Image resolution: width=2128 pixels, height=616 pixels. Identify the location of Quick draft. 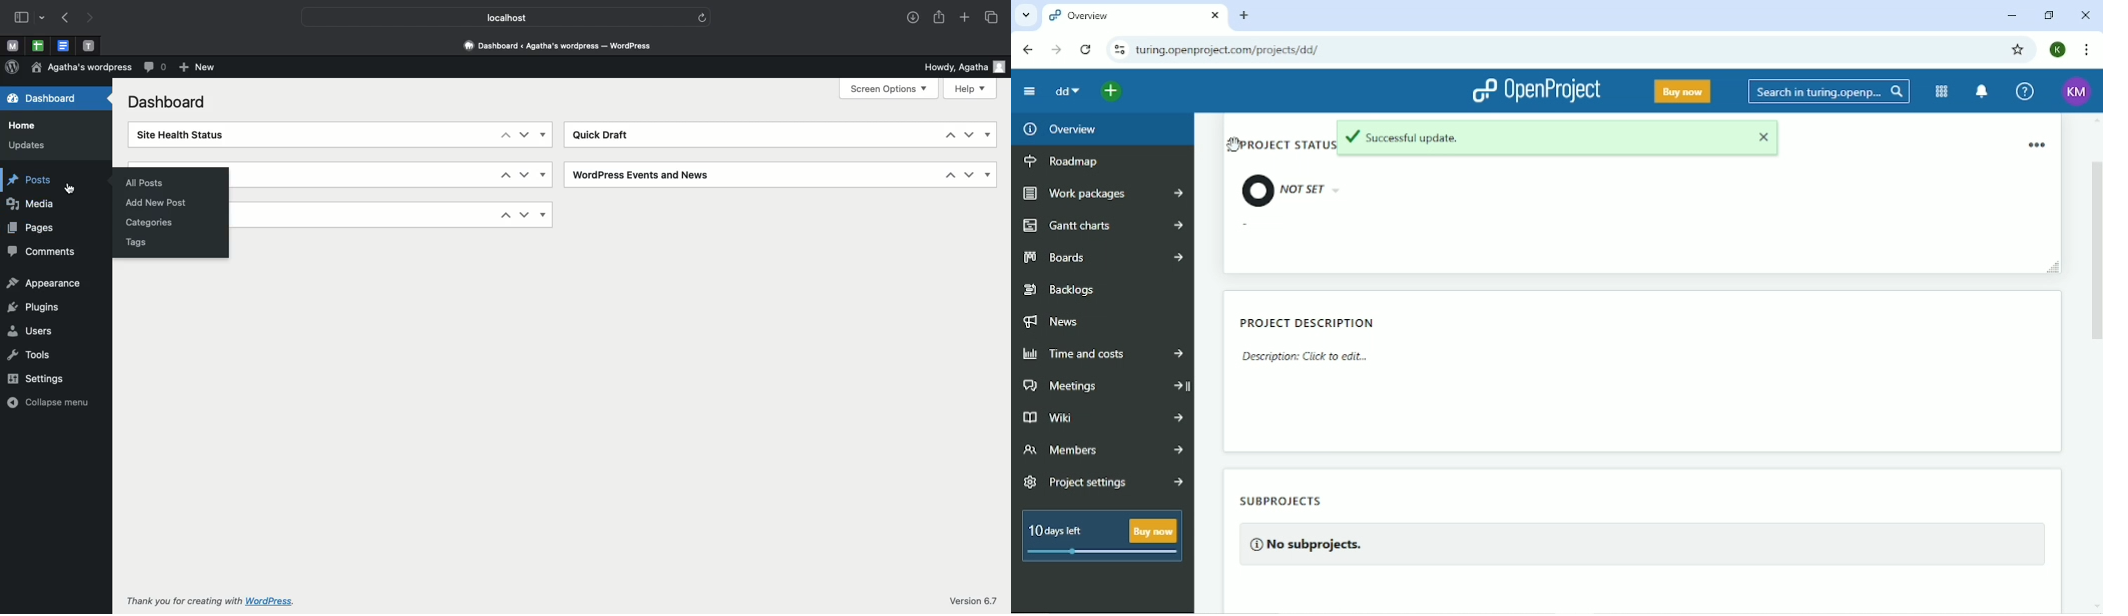
(603, 134).